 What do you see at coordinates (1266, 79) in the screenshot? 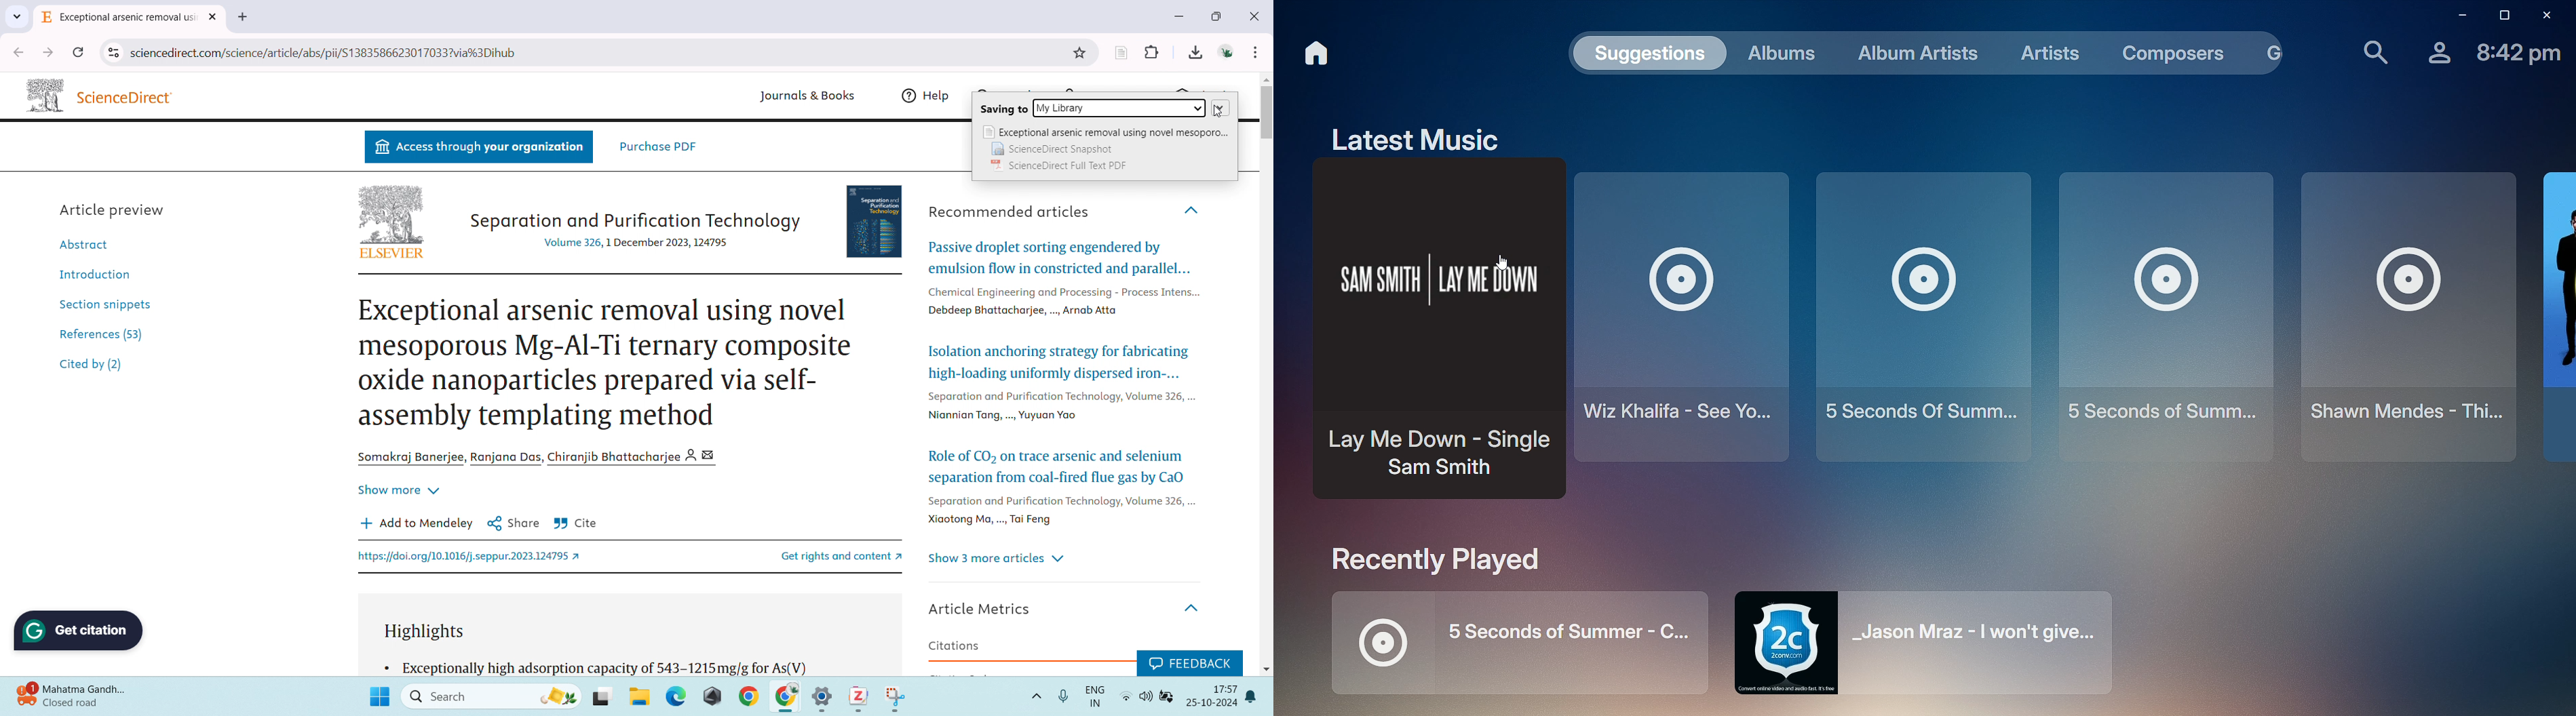
I see `scroll up` at bounding box center [1266, 79].